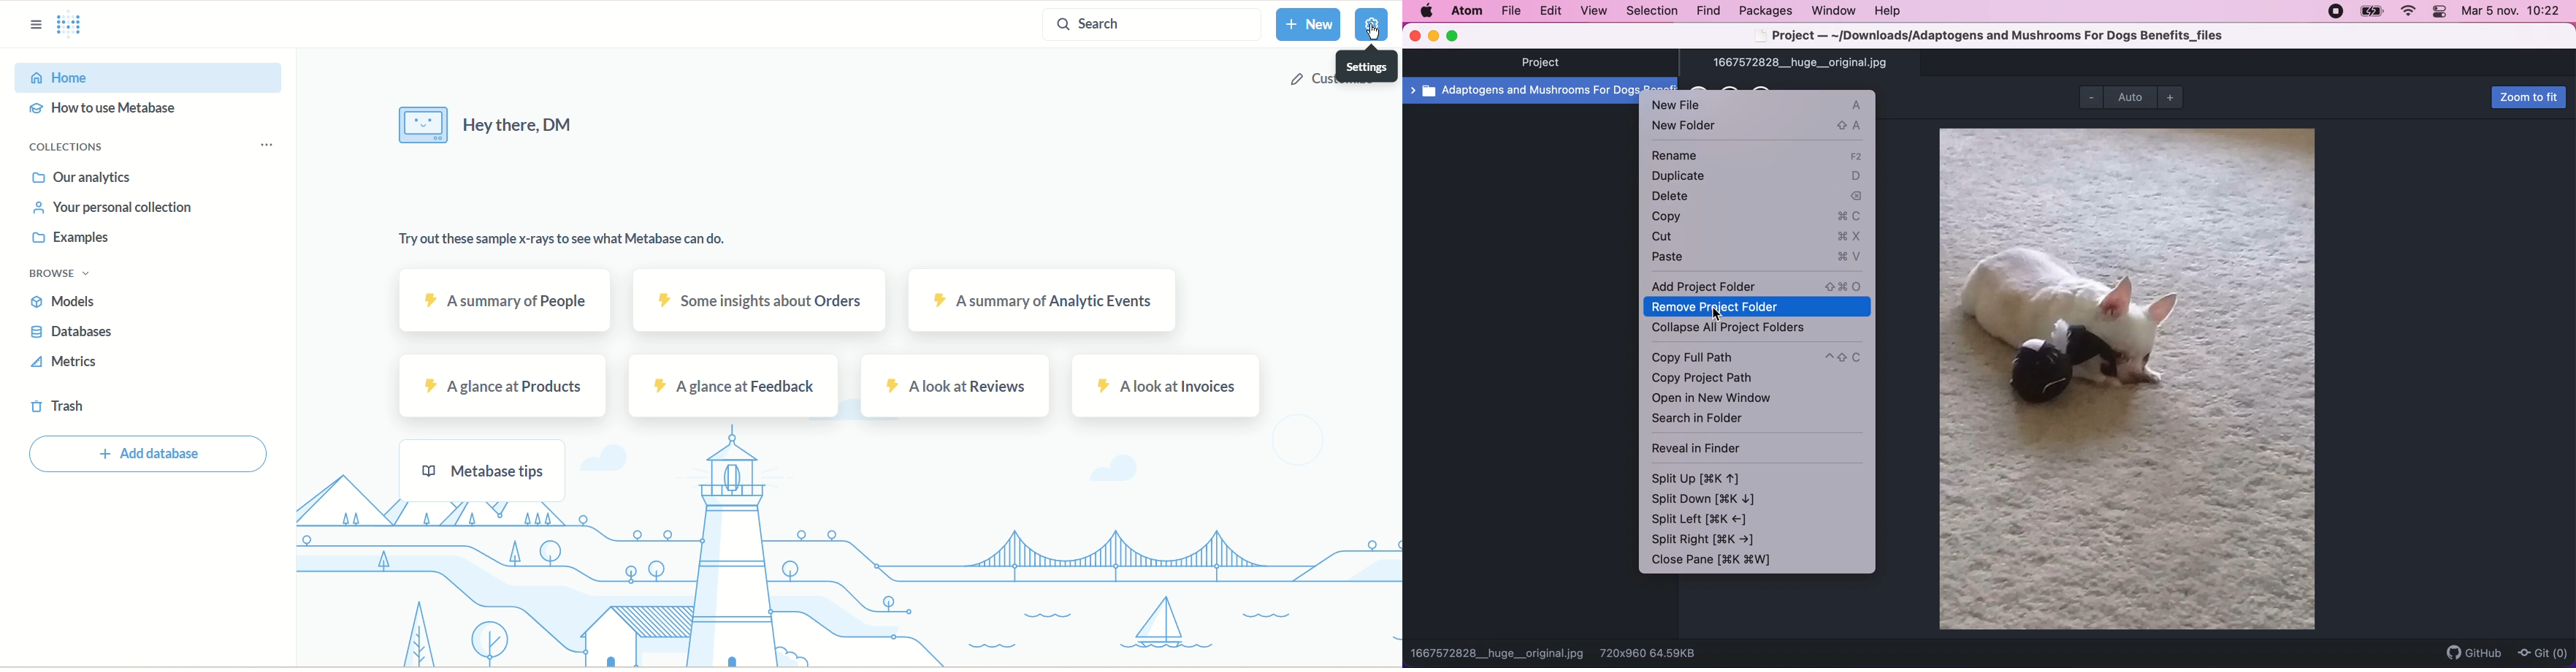  I want to click on close pane, so click(1715, 560).